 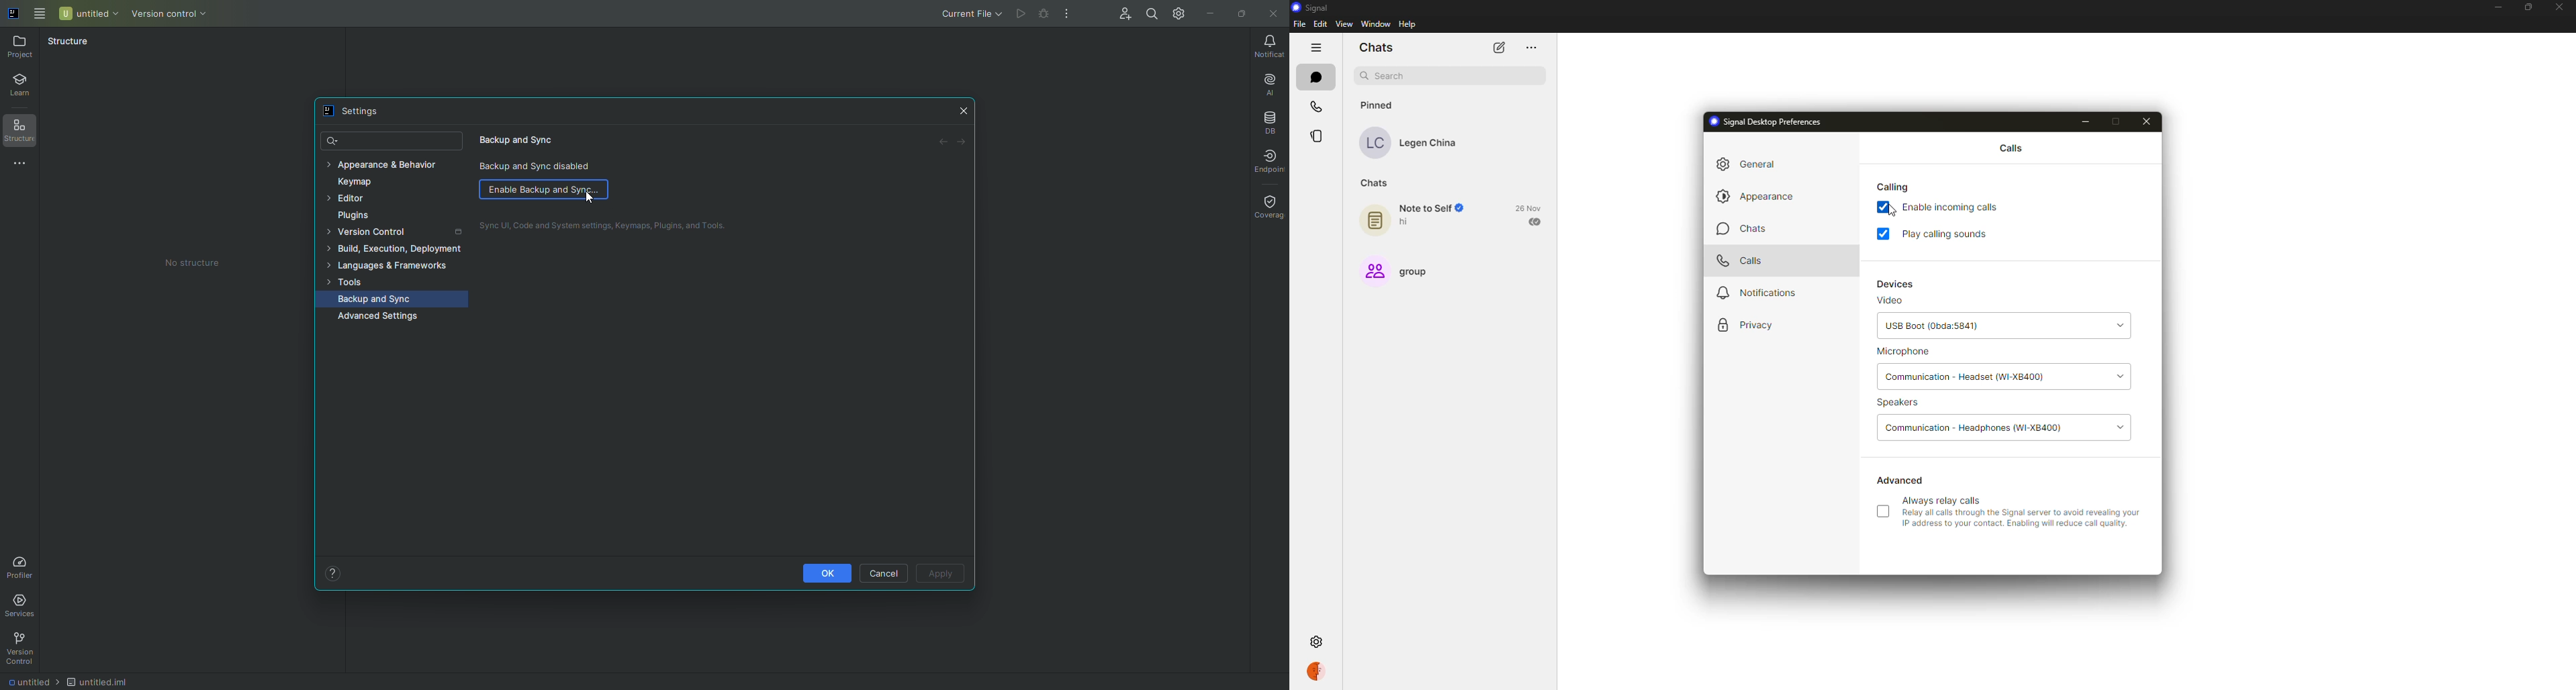 I want to click on Restore, so click(x=1240, y=12).